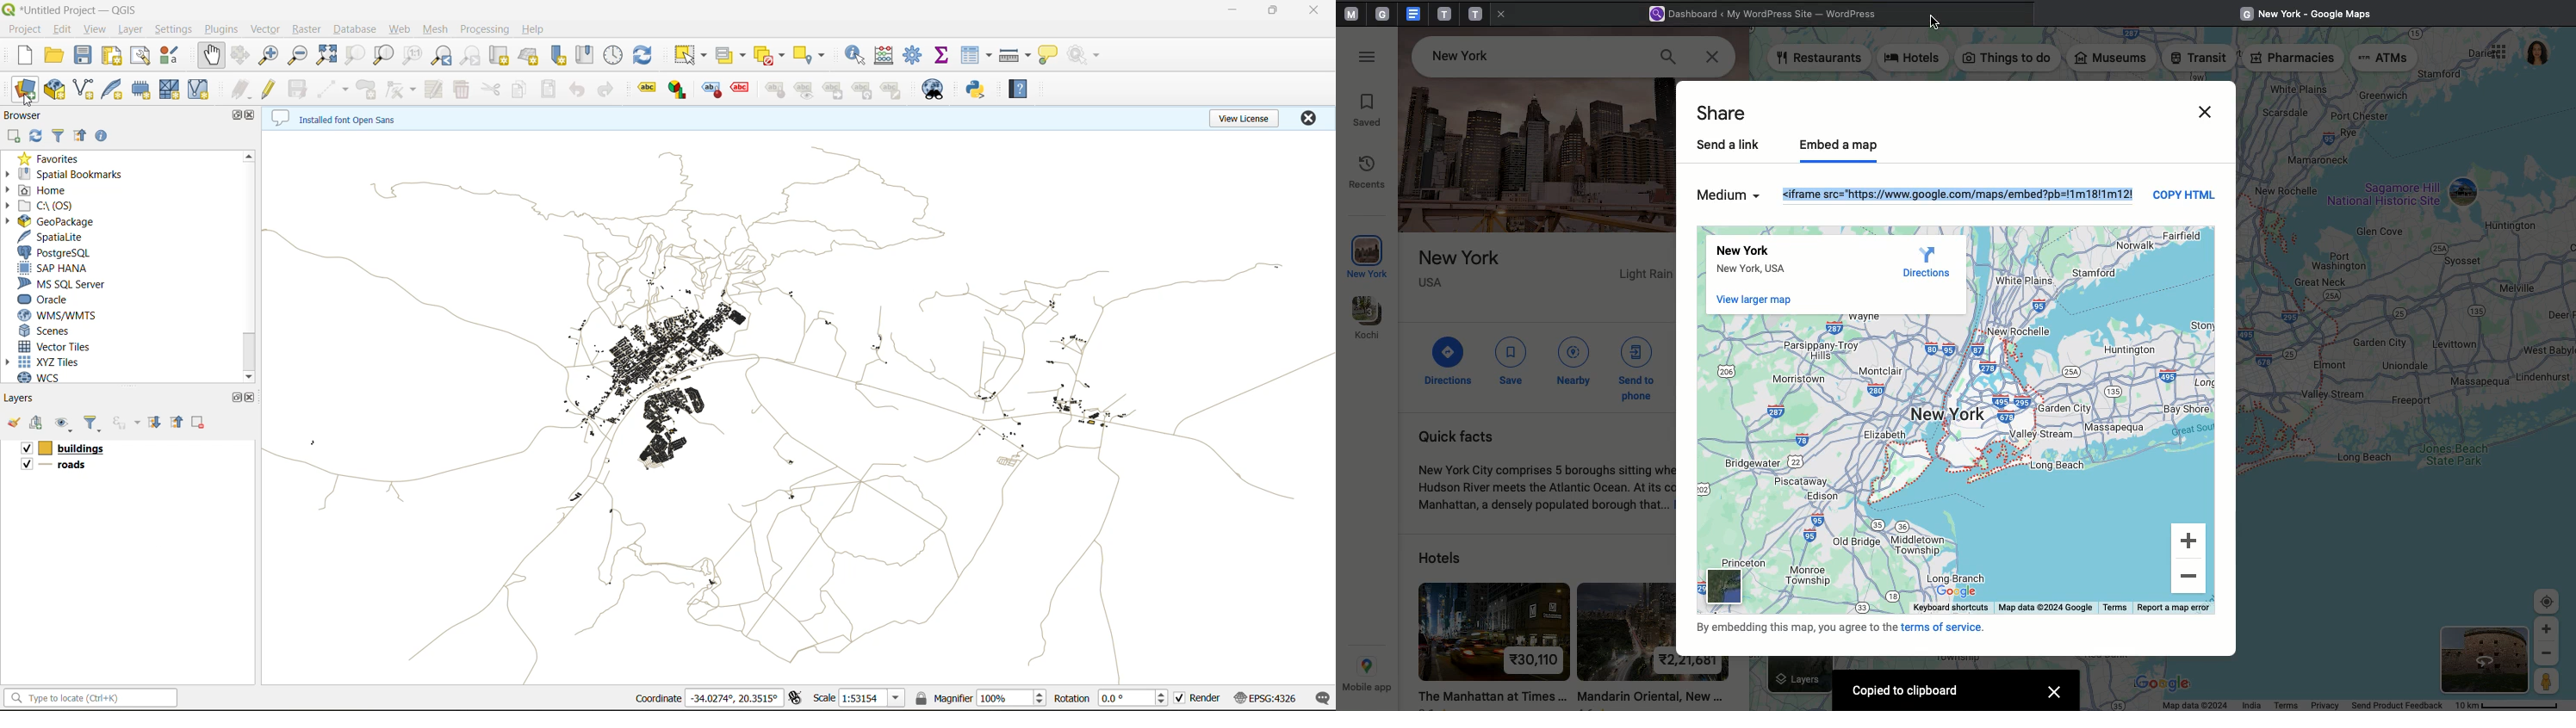 The width and height of the screenshot is (2576, 728). What do you see at coordinates (1936, 22) in the screenshot?
I see `Close` at bounding box center [1936, 22].